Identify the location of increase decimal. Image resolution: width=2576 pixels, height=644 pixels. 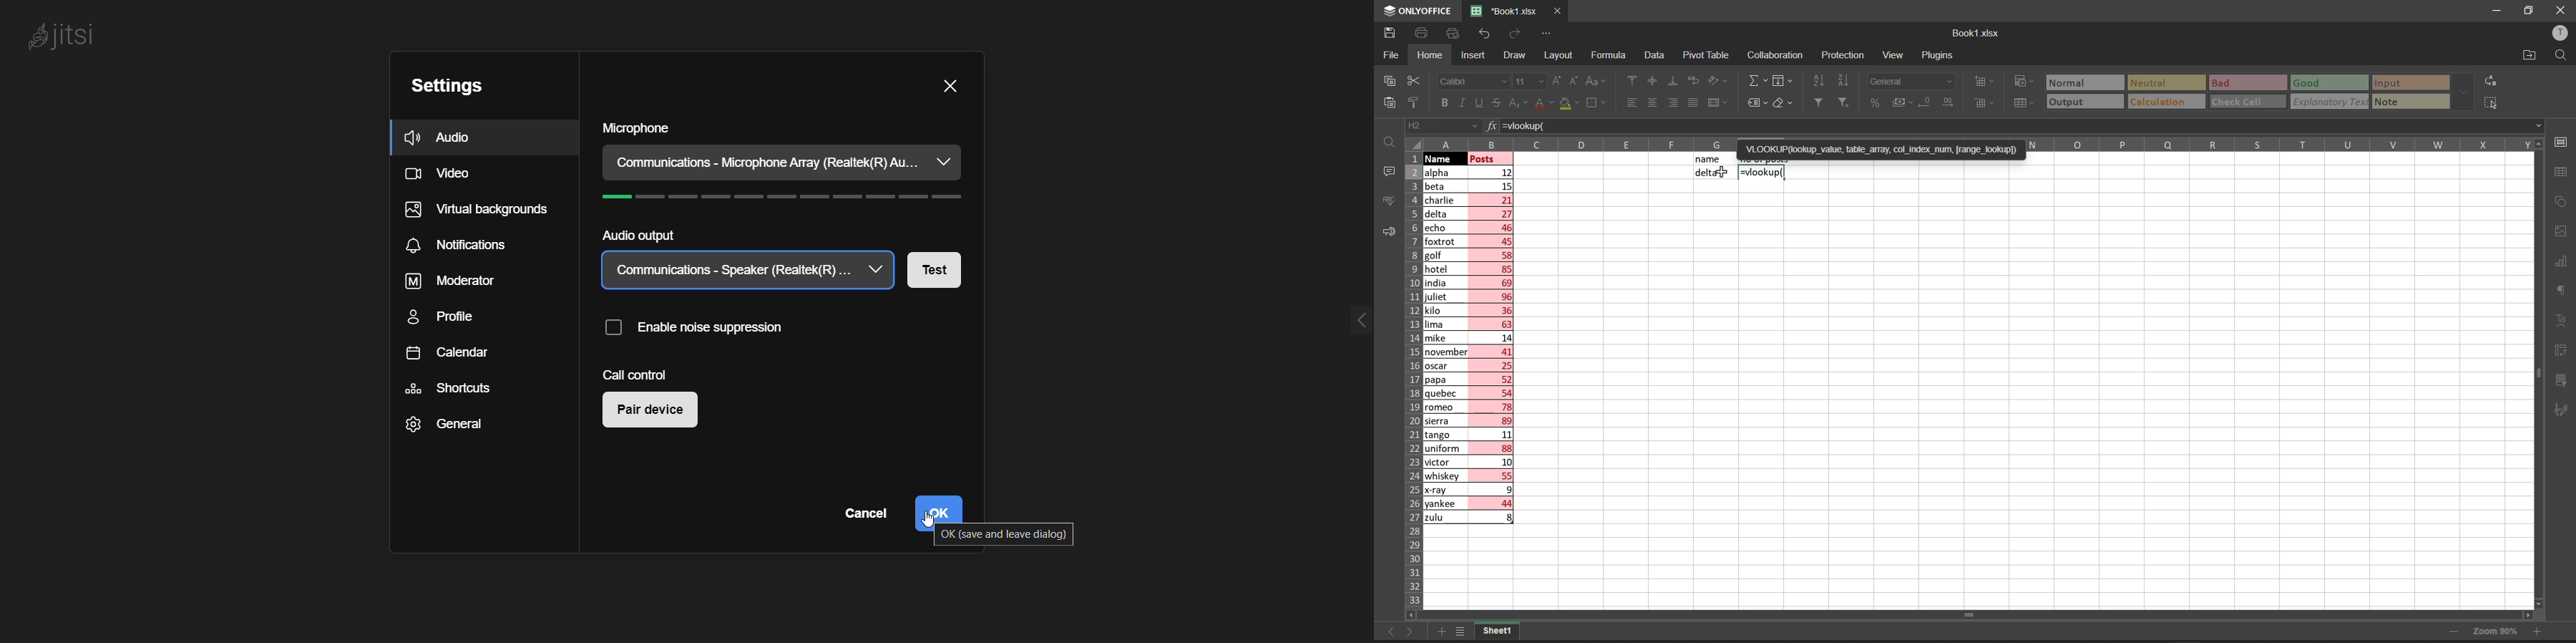
(1950, 104).